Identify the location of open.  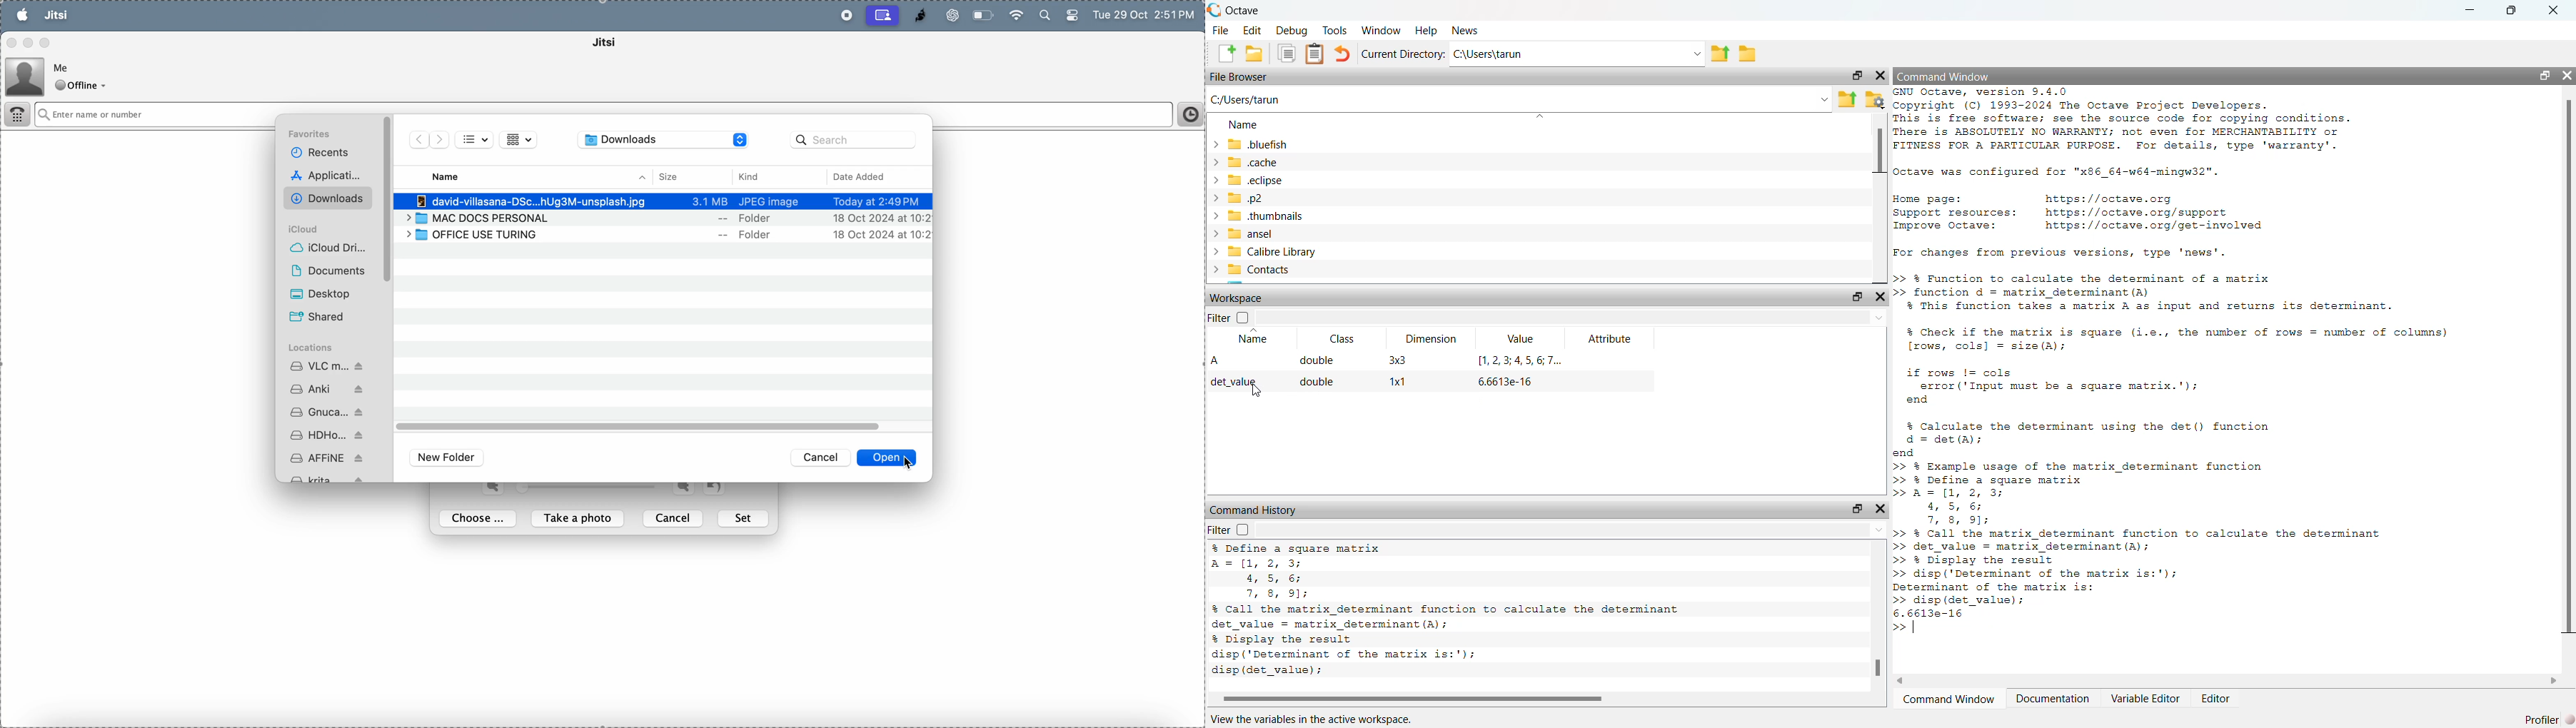
(889, 458).